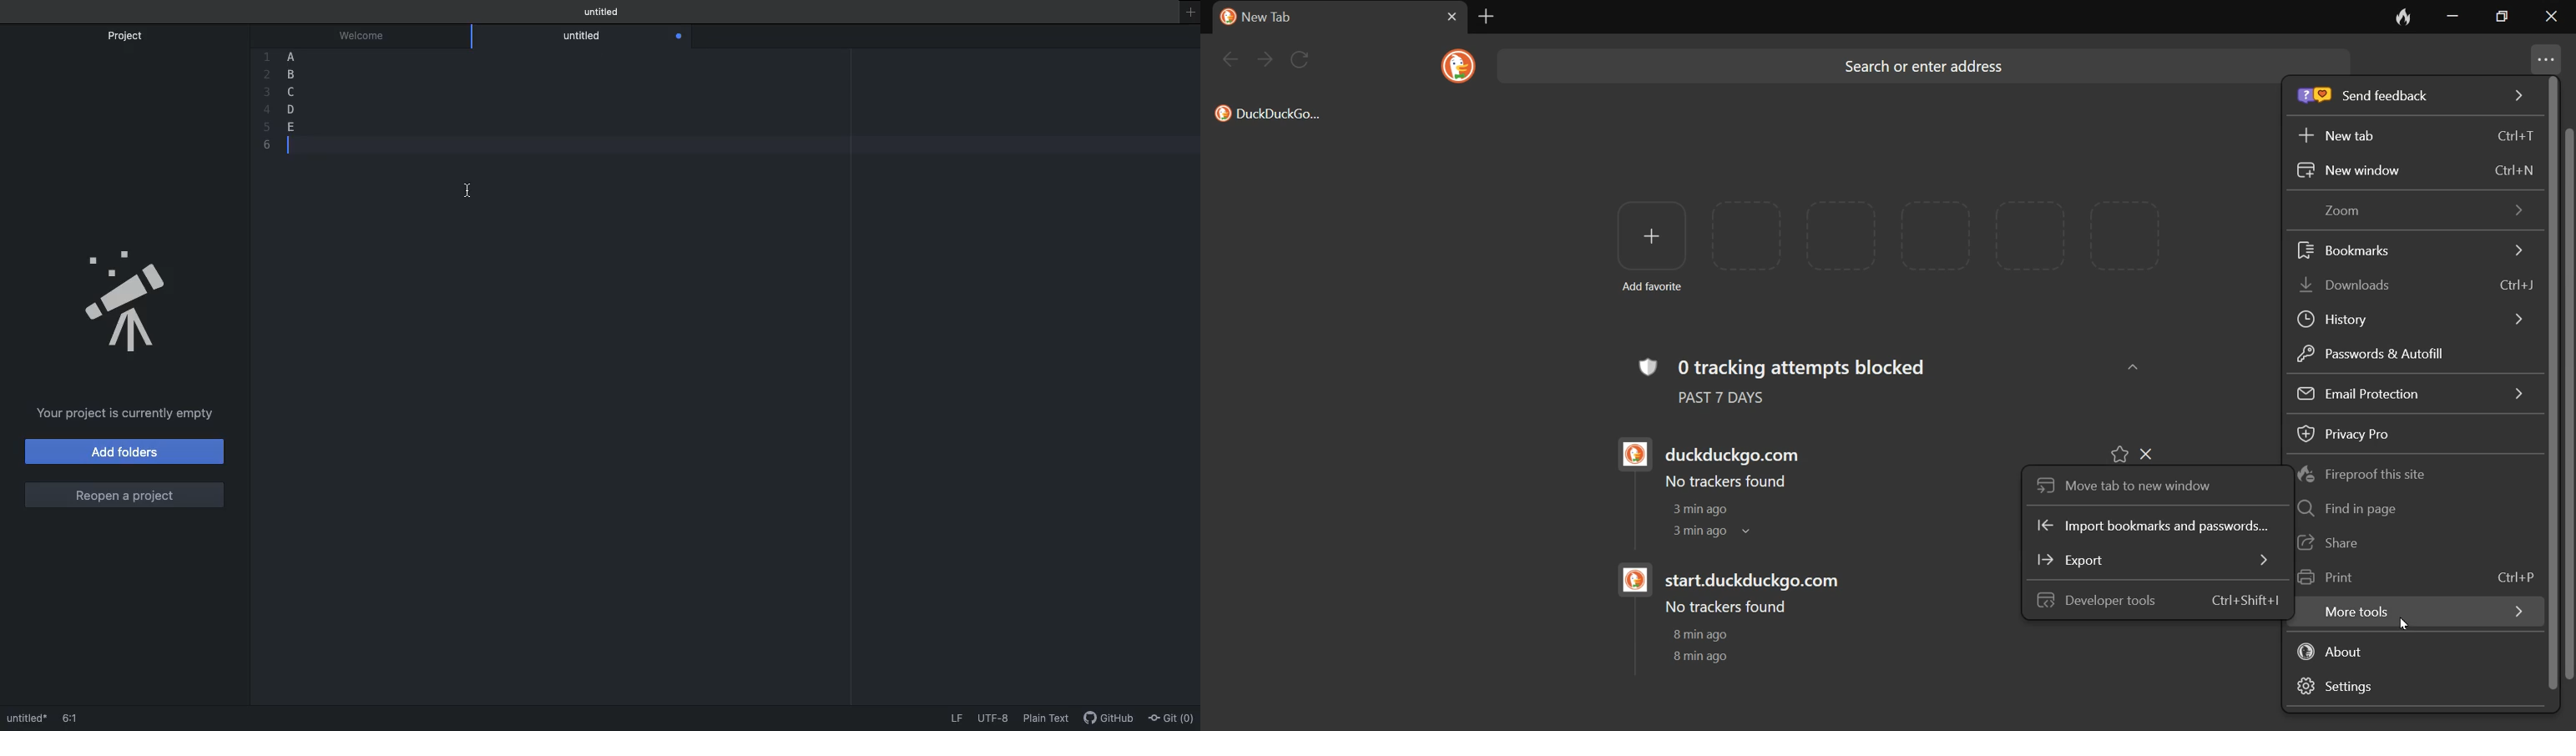 This screenshot has height=756, width=2576. I want to click on next, so click(1266, 60).